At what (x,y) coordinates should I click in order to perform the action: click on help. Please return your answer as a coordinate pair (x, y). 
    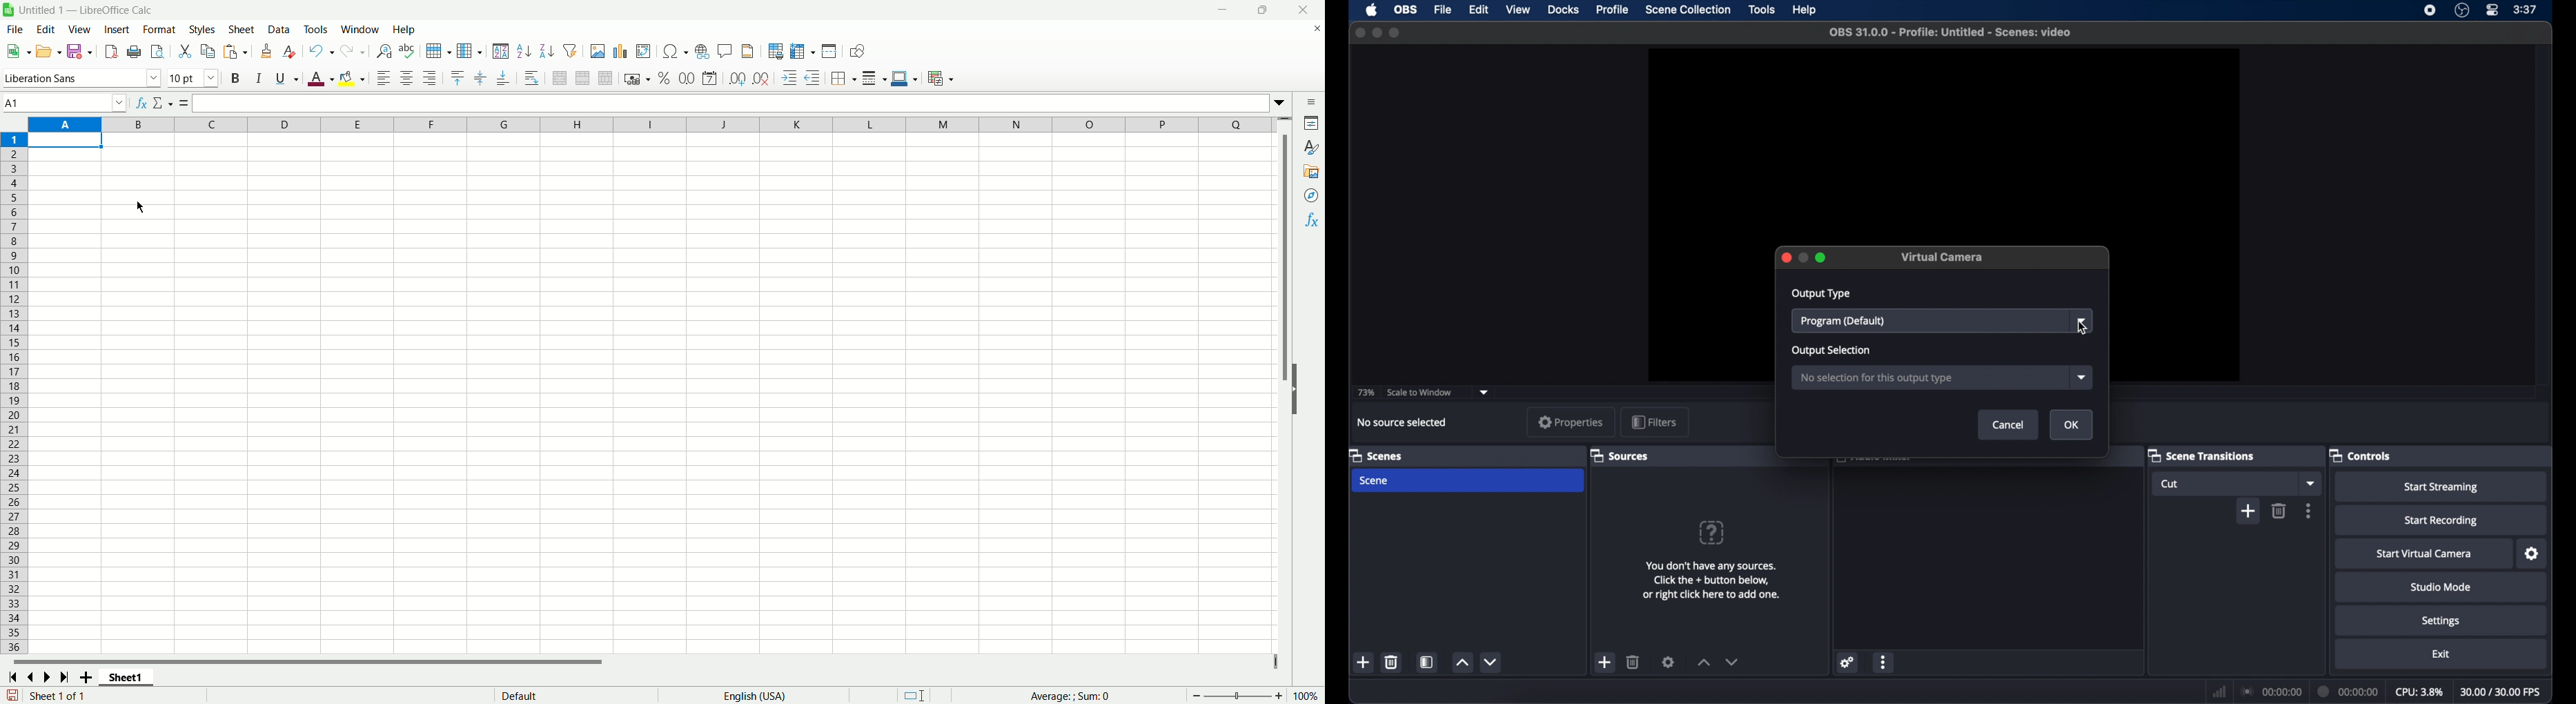
    Looking at the image, I should click on (1803, 11).